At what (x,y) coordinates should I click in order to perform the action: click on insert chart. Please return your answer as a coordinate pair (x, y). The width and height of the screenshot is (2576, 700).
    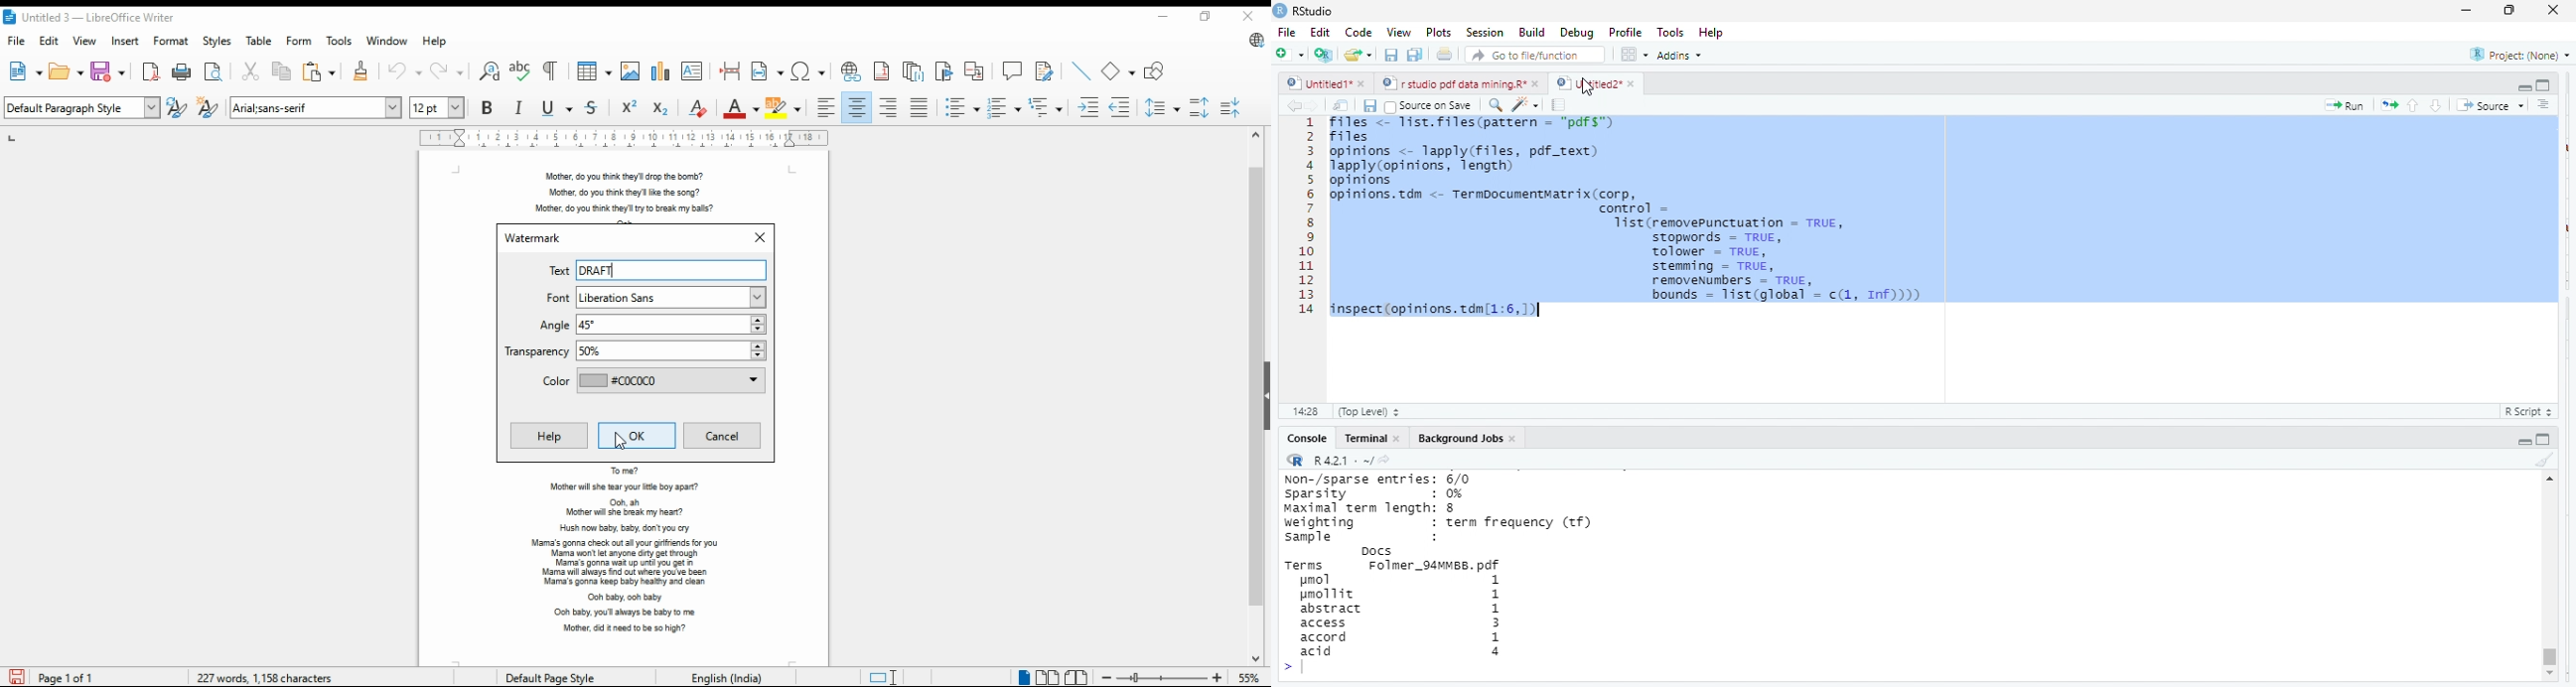
    Looking at the image, I should click on (662, 71).